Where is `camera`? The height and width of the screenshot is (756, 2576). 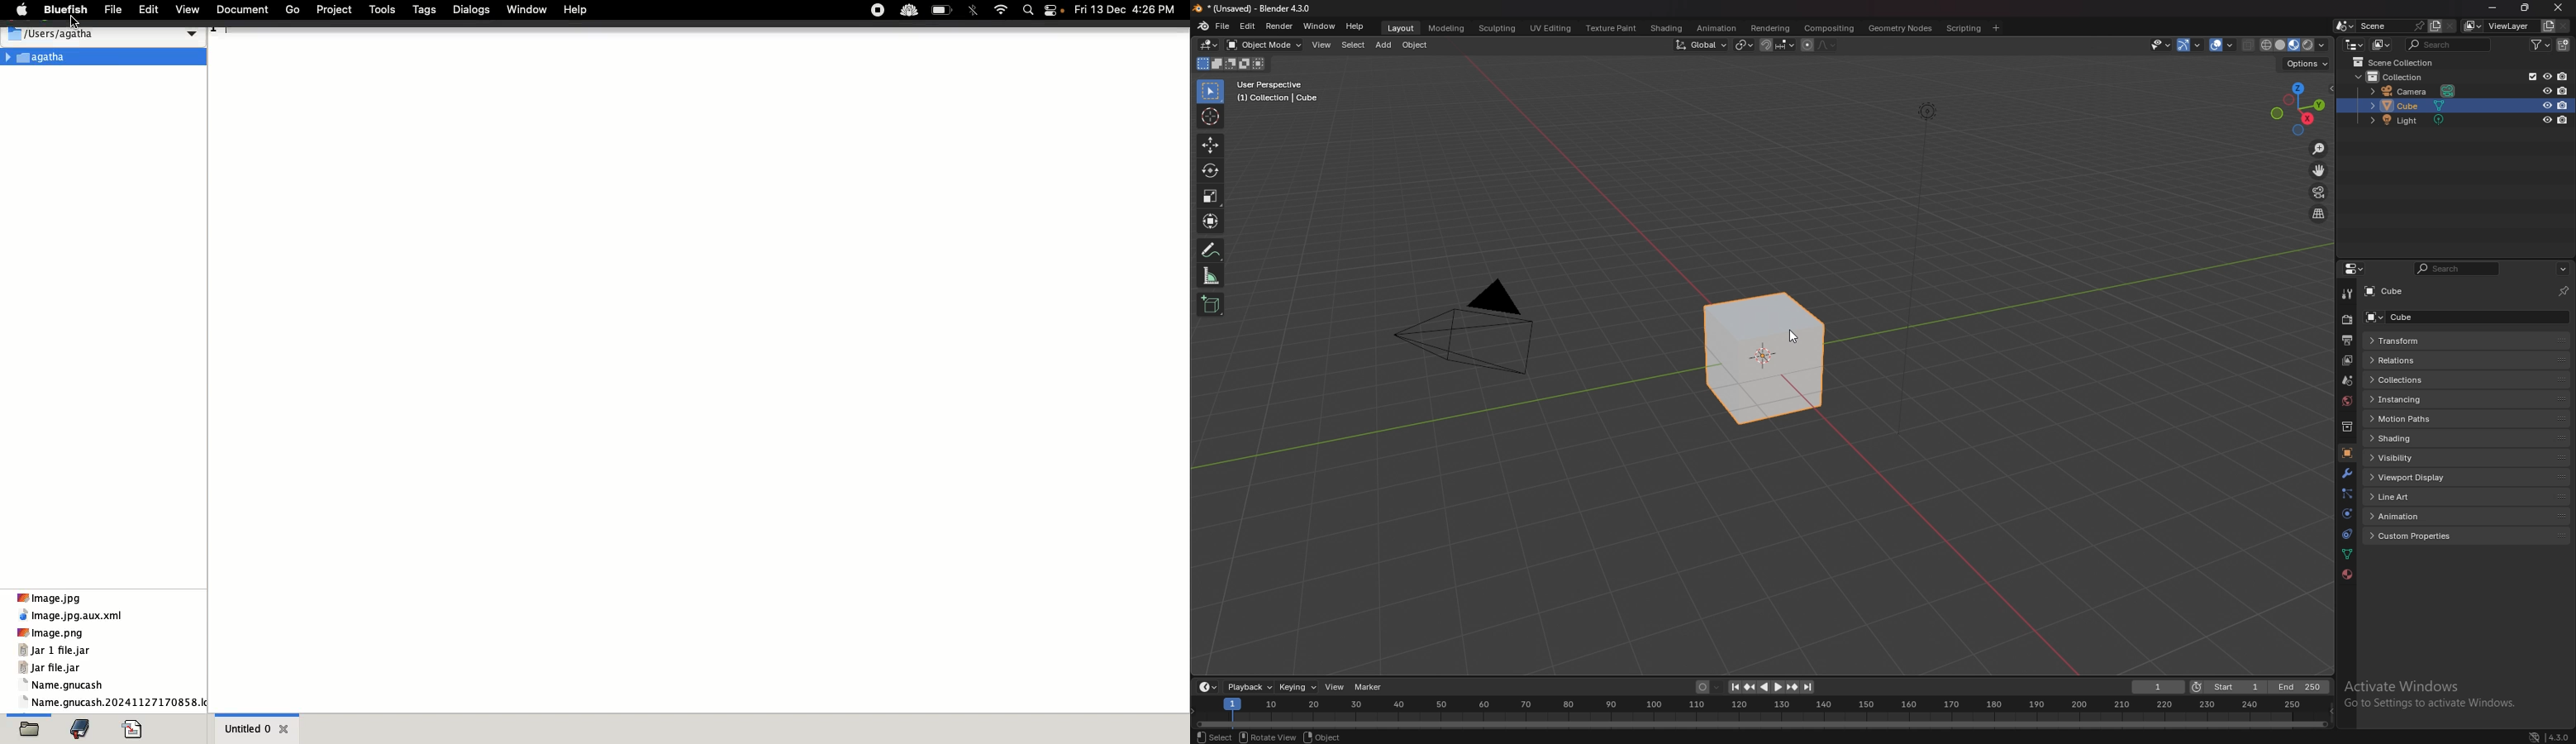 camera is located at coordinates (2411, 91).